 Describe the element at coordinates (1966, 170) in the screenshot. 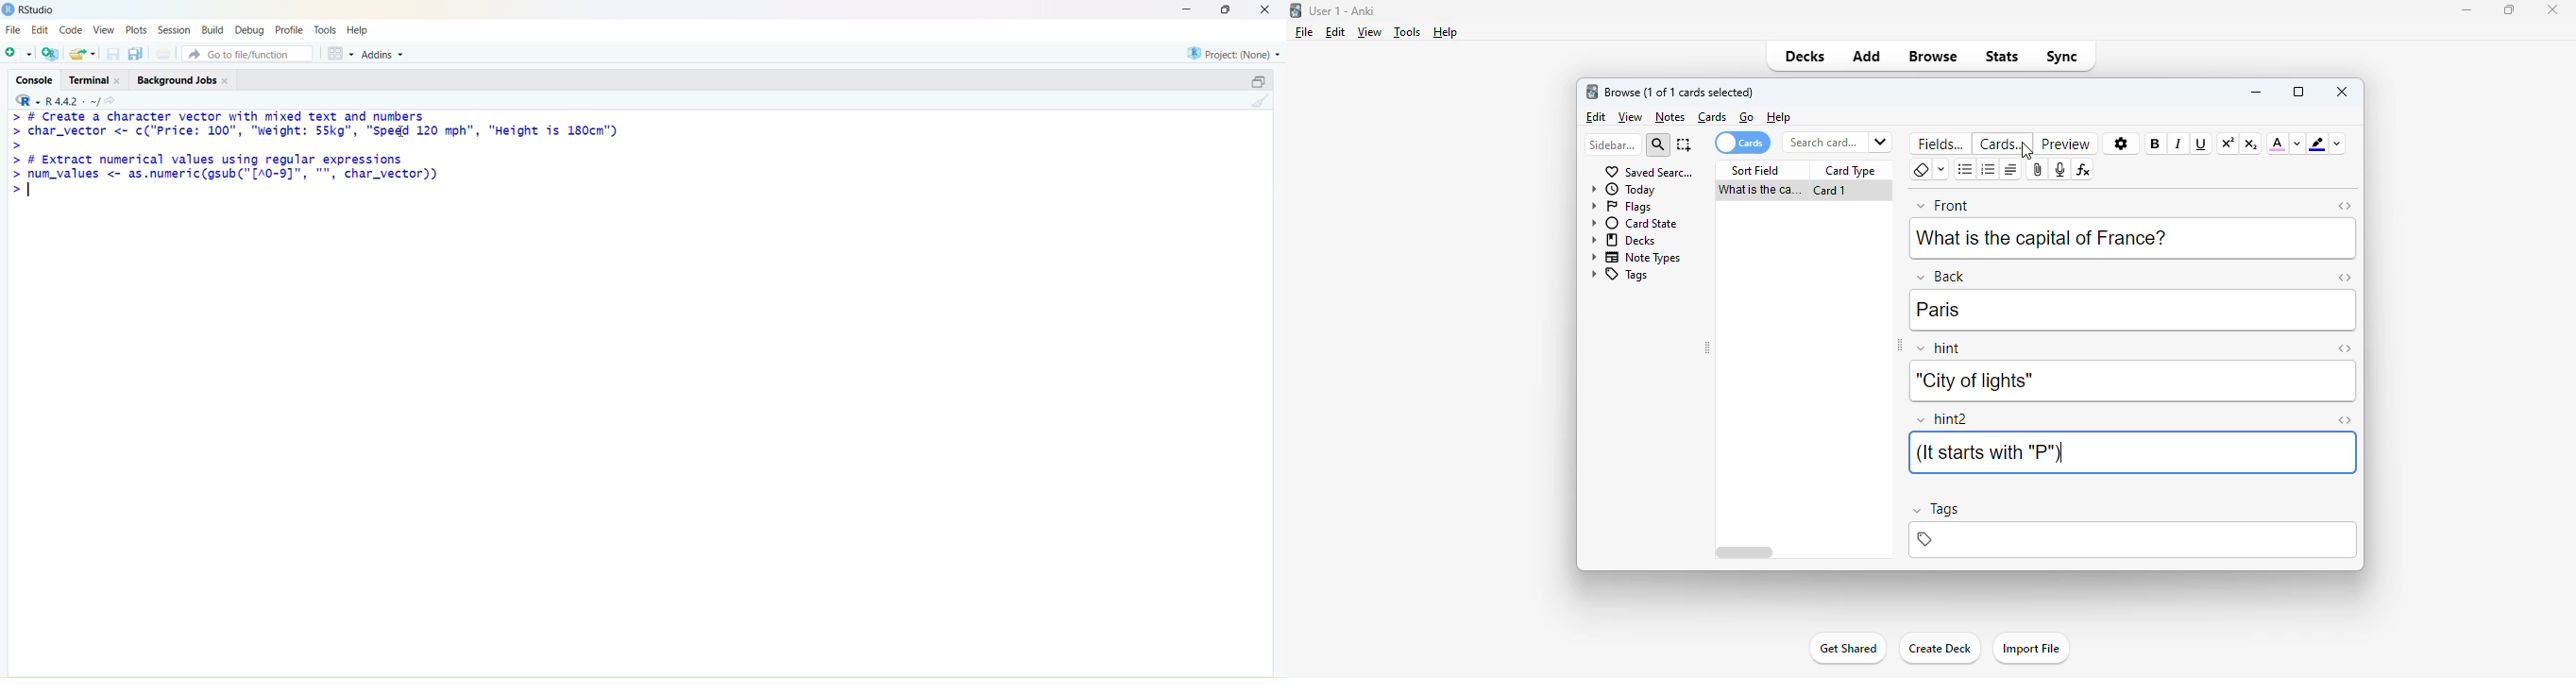

I see `unordered list` at that location.